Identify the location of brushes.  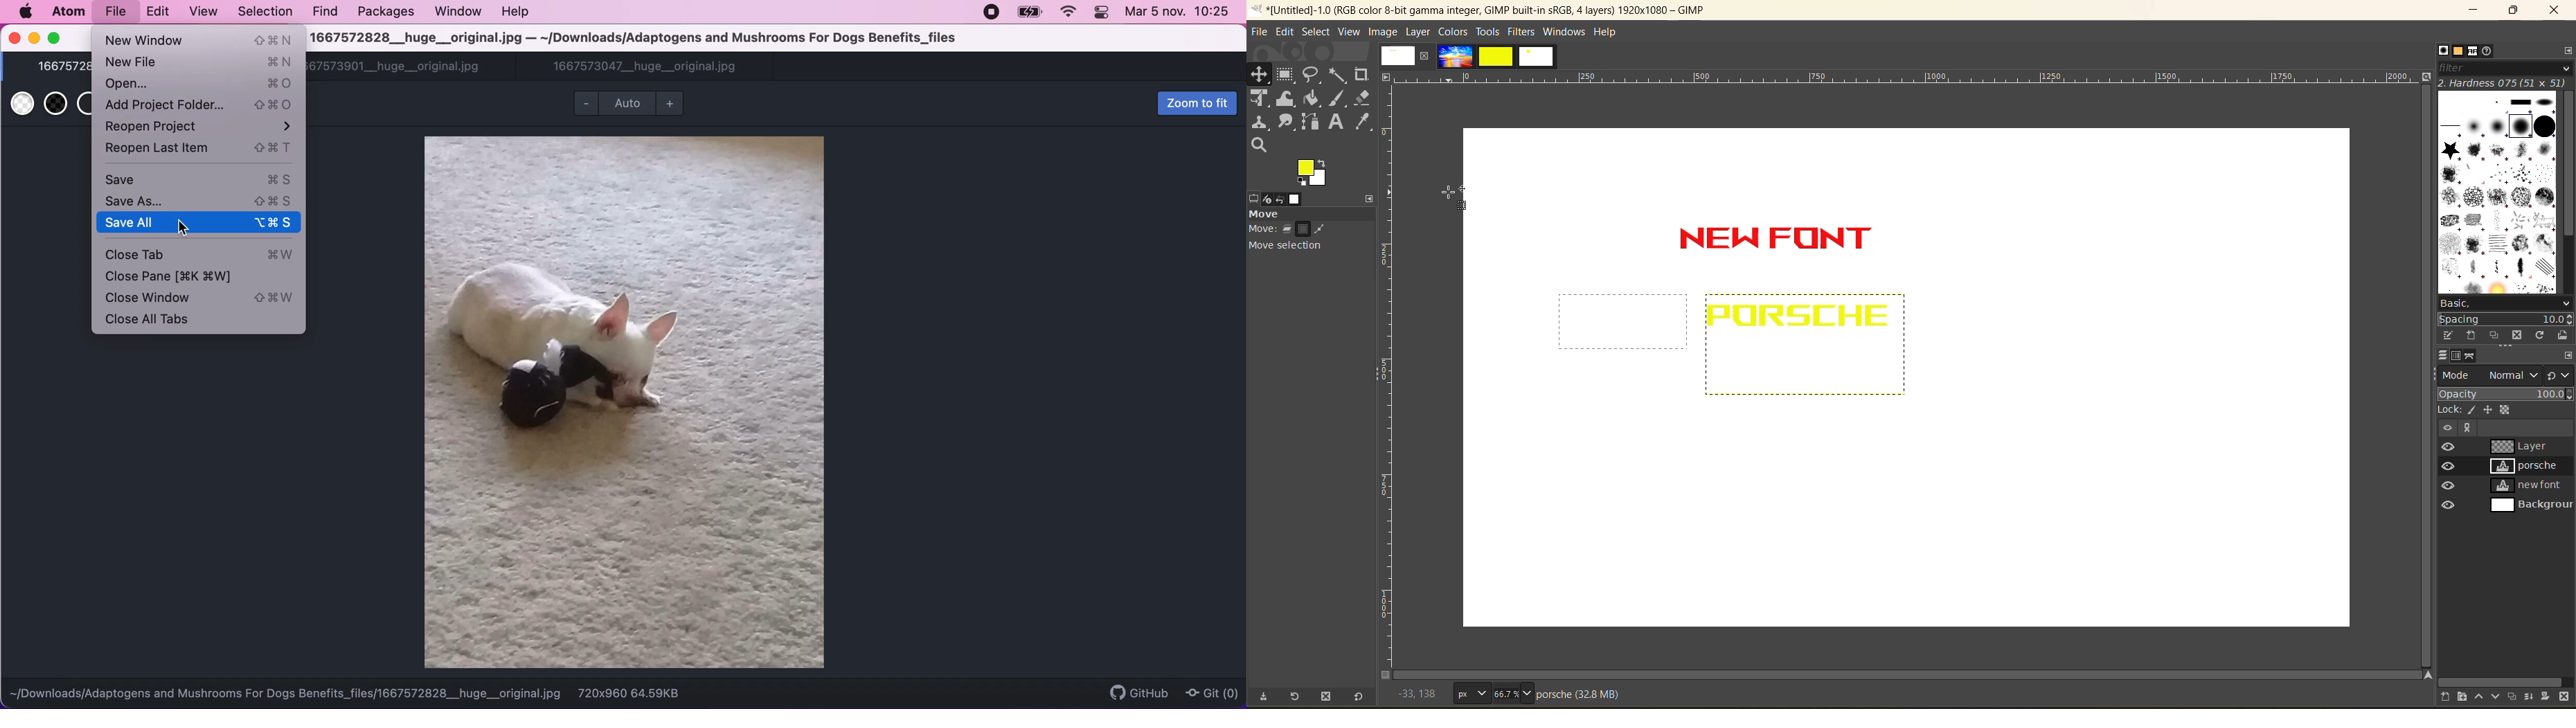
(2434, 50).